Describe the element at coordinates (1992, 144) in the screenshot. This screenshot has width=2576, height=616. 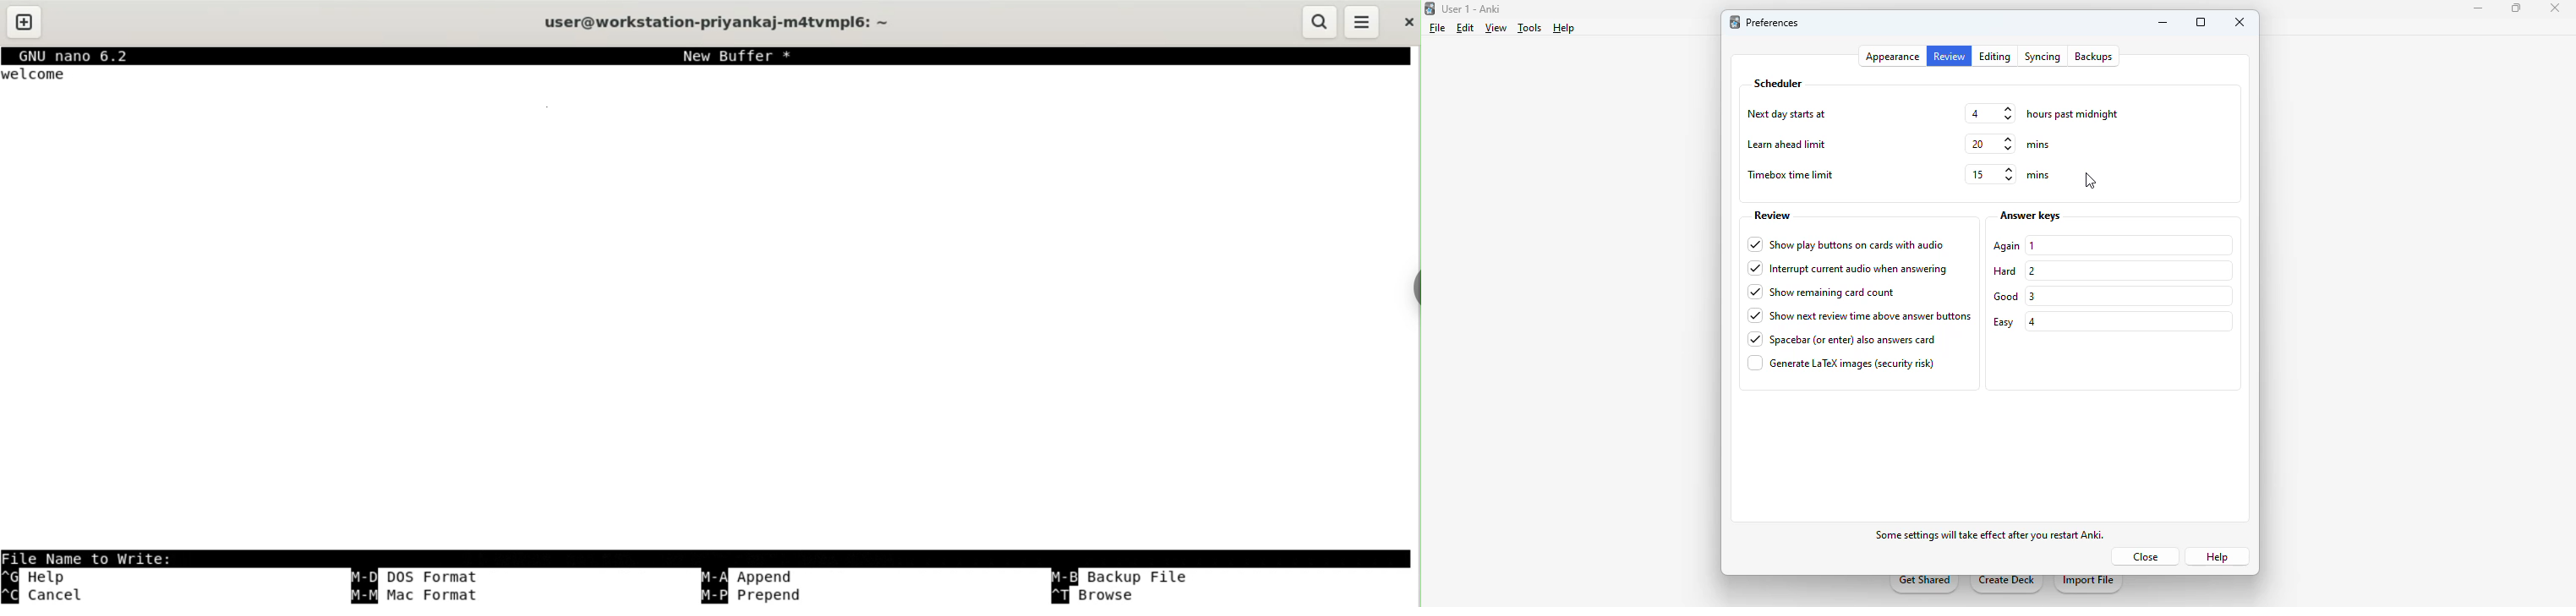
I see `20` at that location.